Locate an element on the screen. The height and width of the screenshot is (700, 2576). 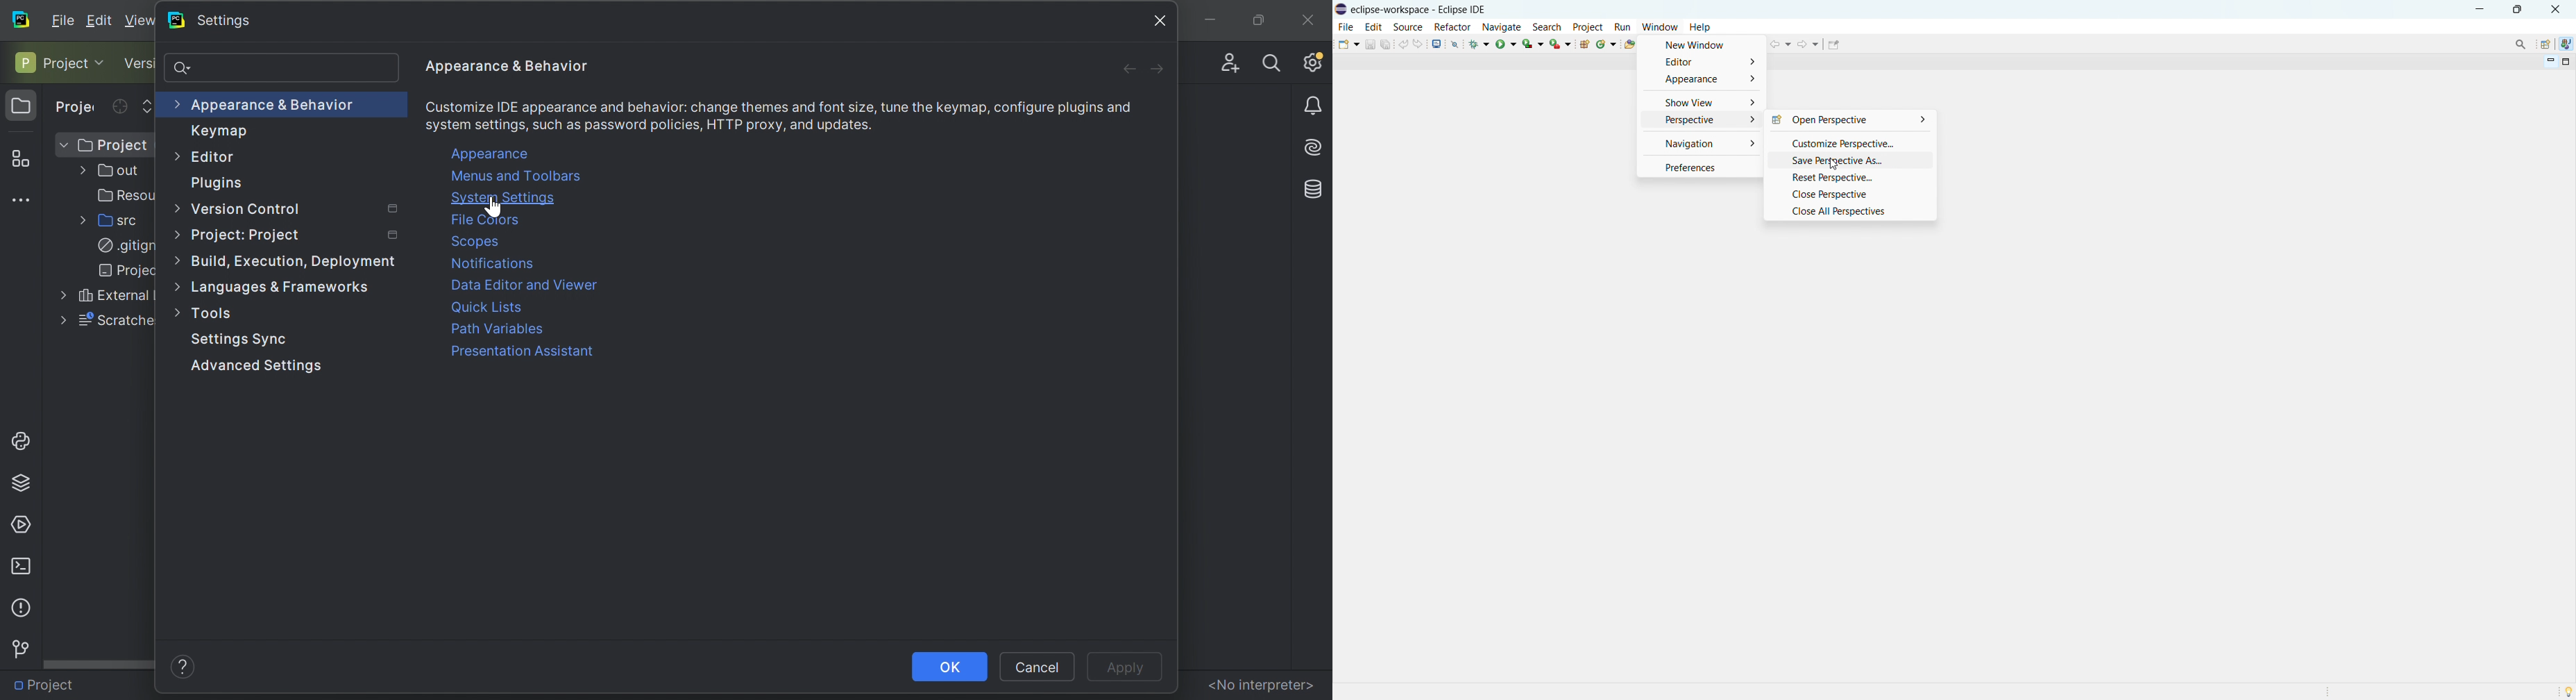
Project is located at coordinates (50, 62).